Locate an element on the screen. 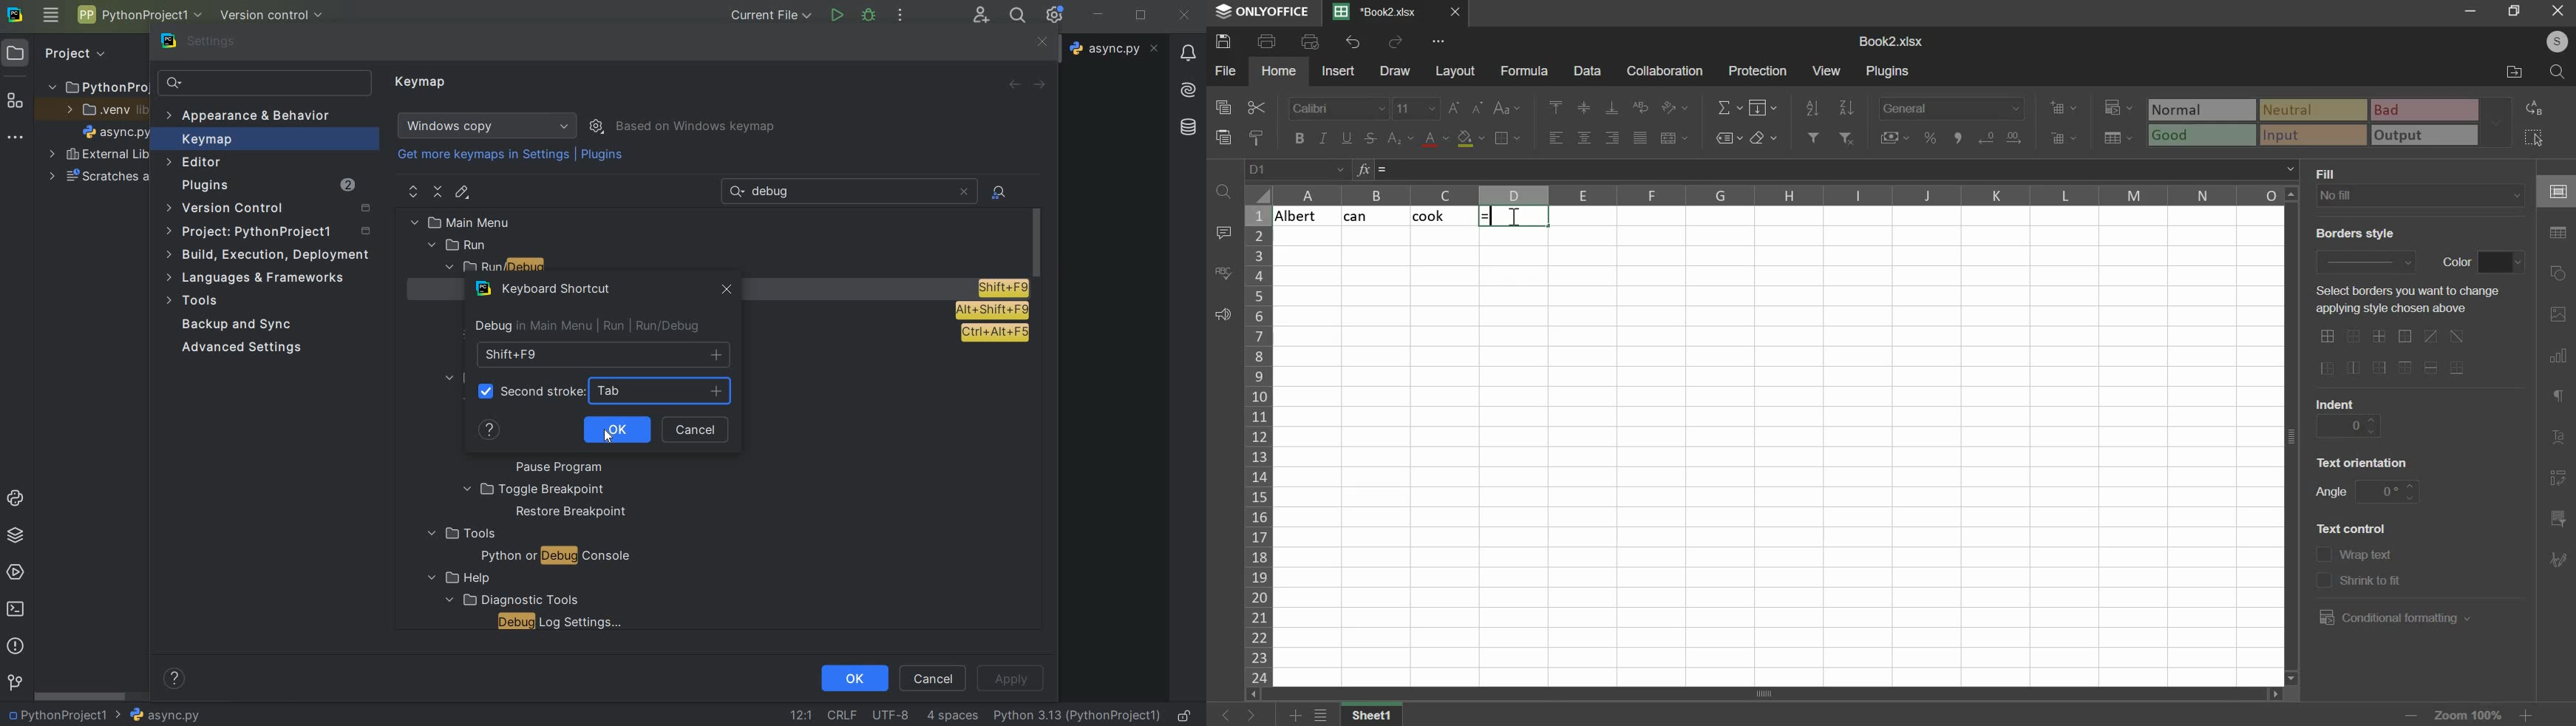  albert is located at coordinates (1307, 217).